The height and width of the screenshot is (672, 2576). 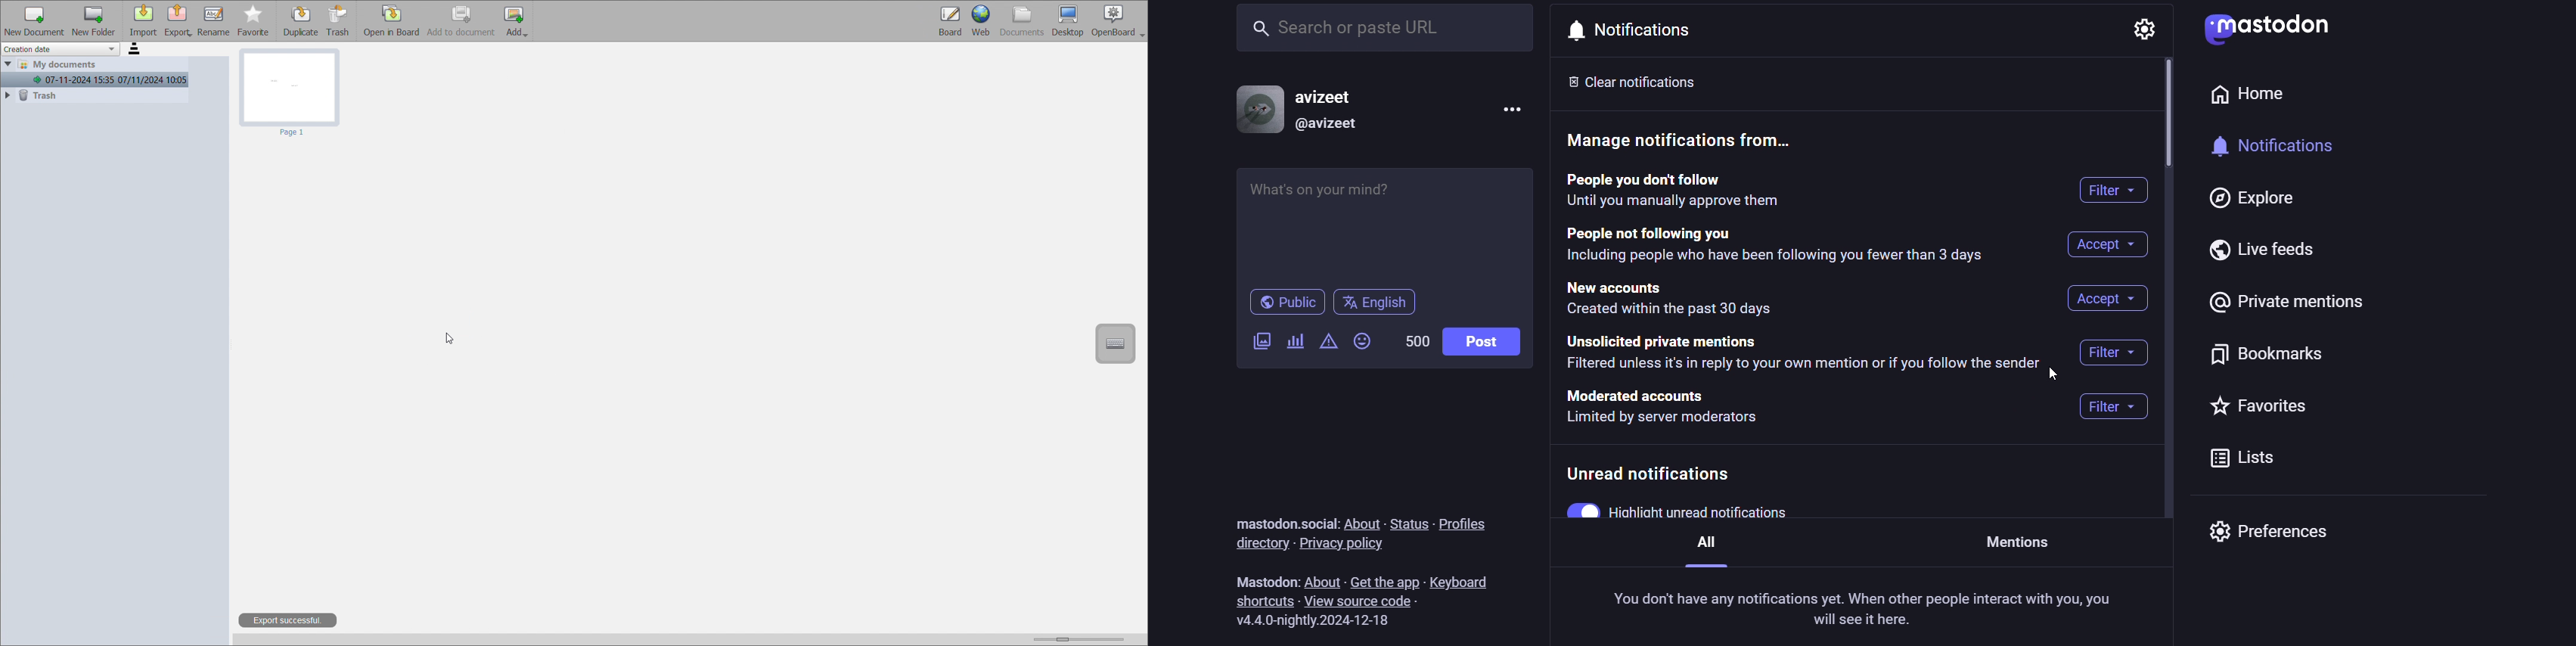 What do you see at coordinates (1261, 339) in the screenshot?
I see `Add image` at bounding box center [1261, 339].